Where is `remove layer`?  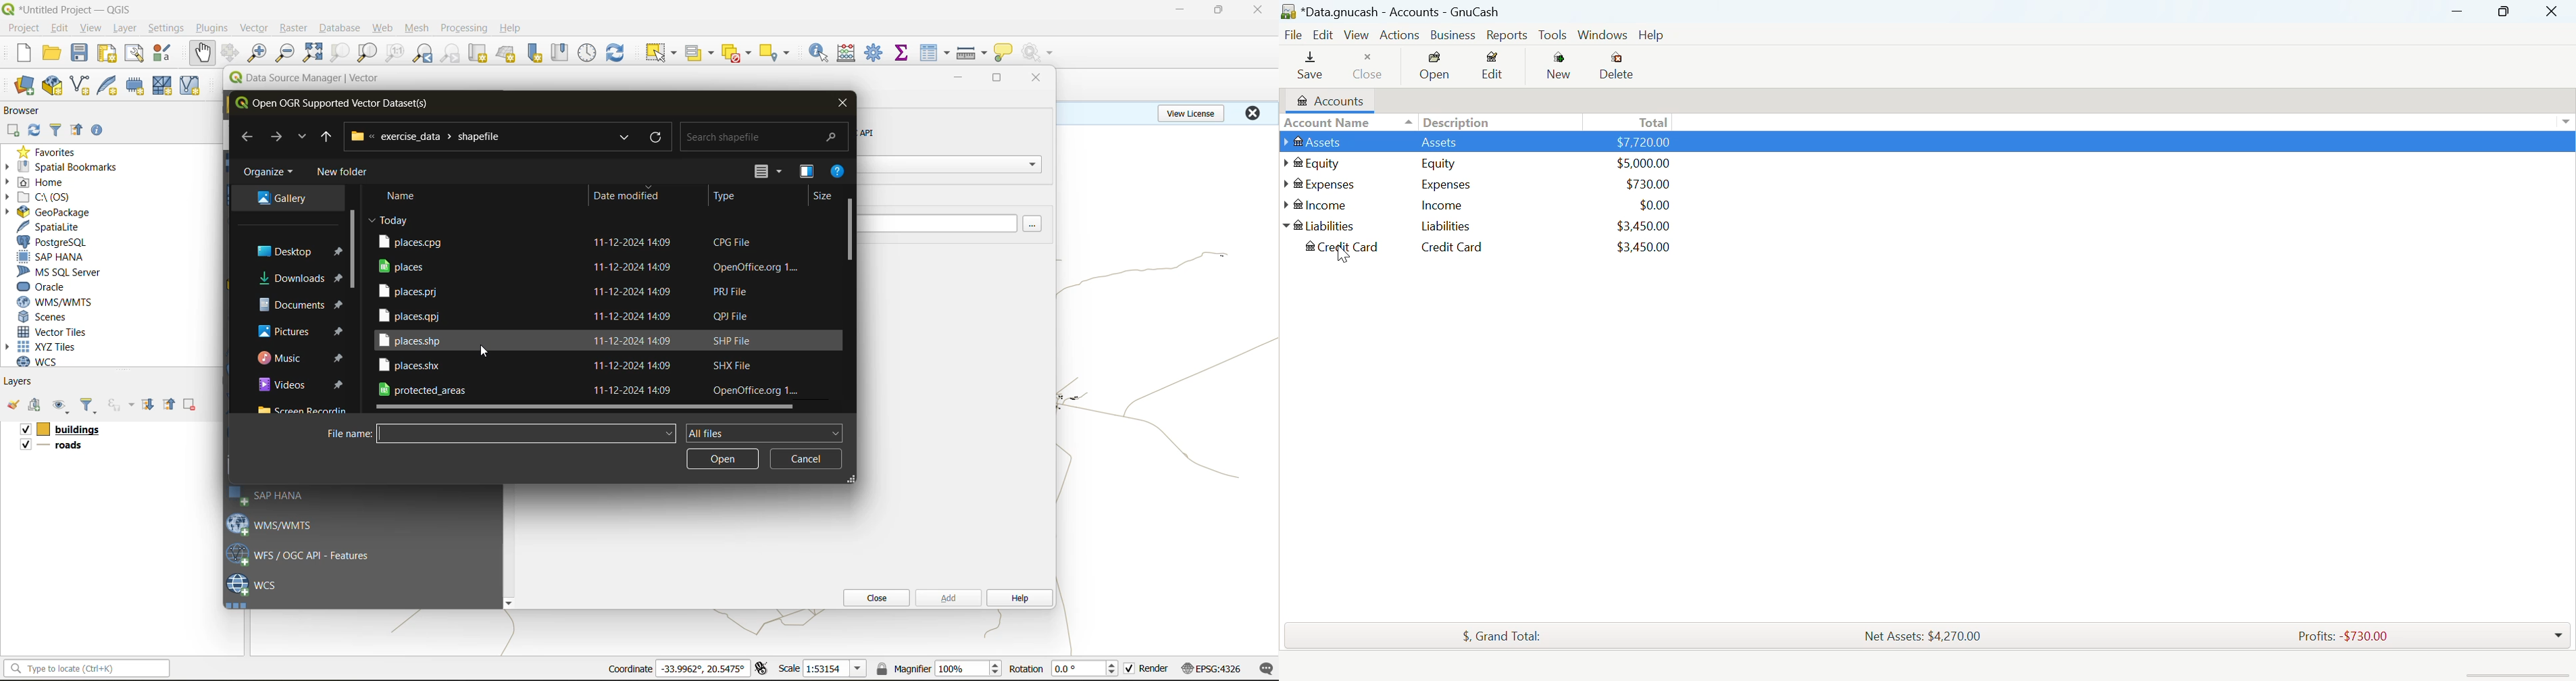 remove layer is located at coordinates (191, 404).